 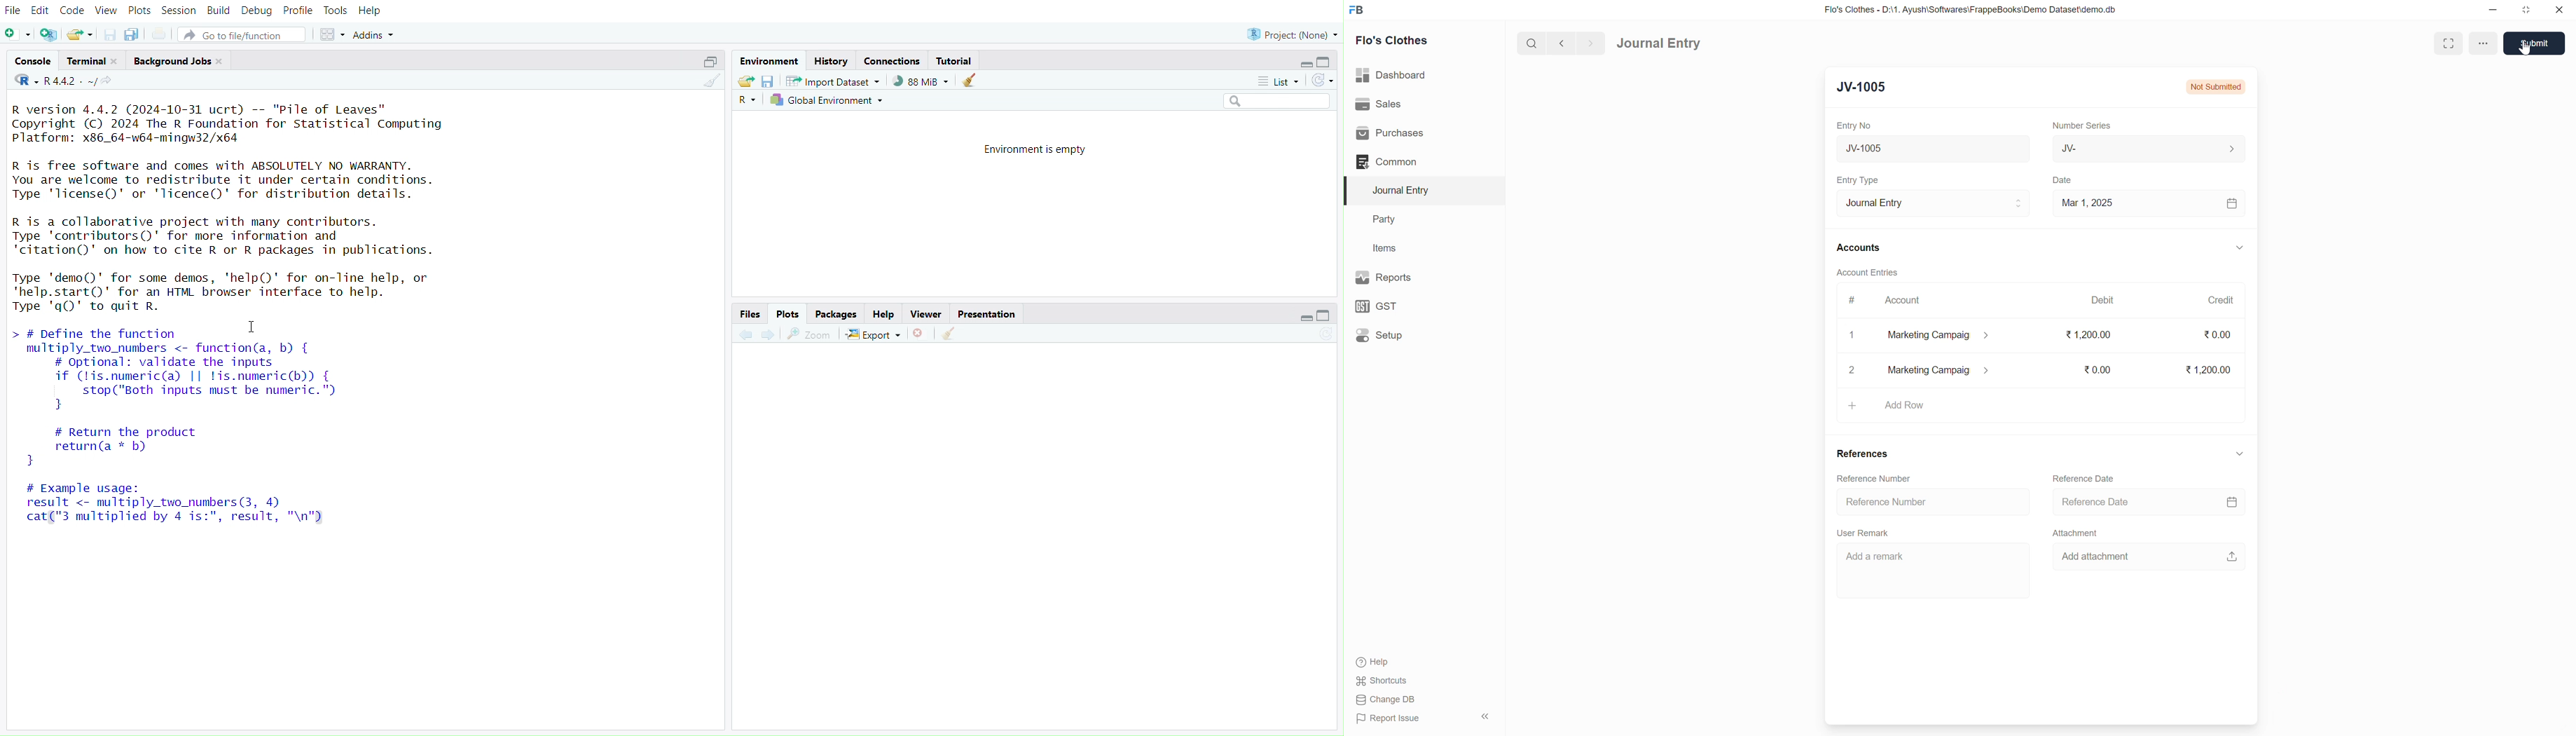 What do you see at coordinates (242, 34) in the screenshot?
I see `Go to file/function` at bounding box center [242, 34].